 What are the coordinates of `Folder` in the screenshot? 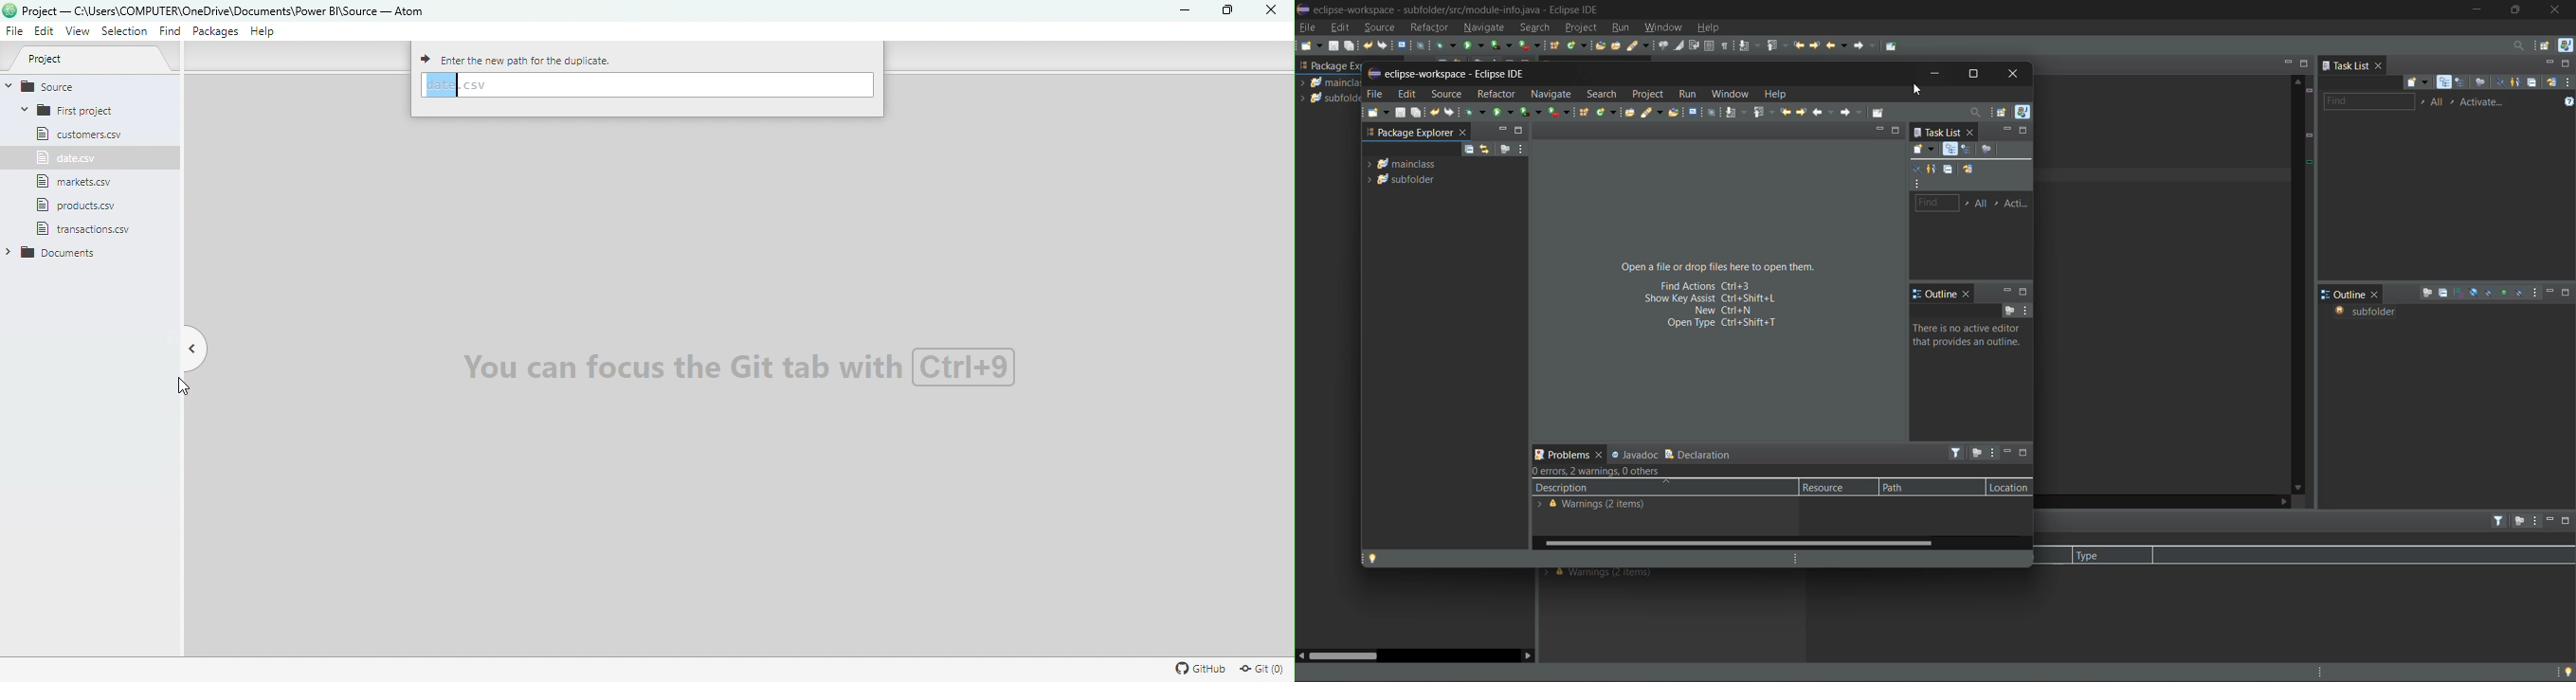 It's located at (75, 110).